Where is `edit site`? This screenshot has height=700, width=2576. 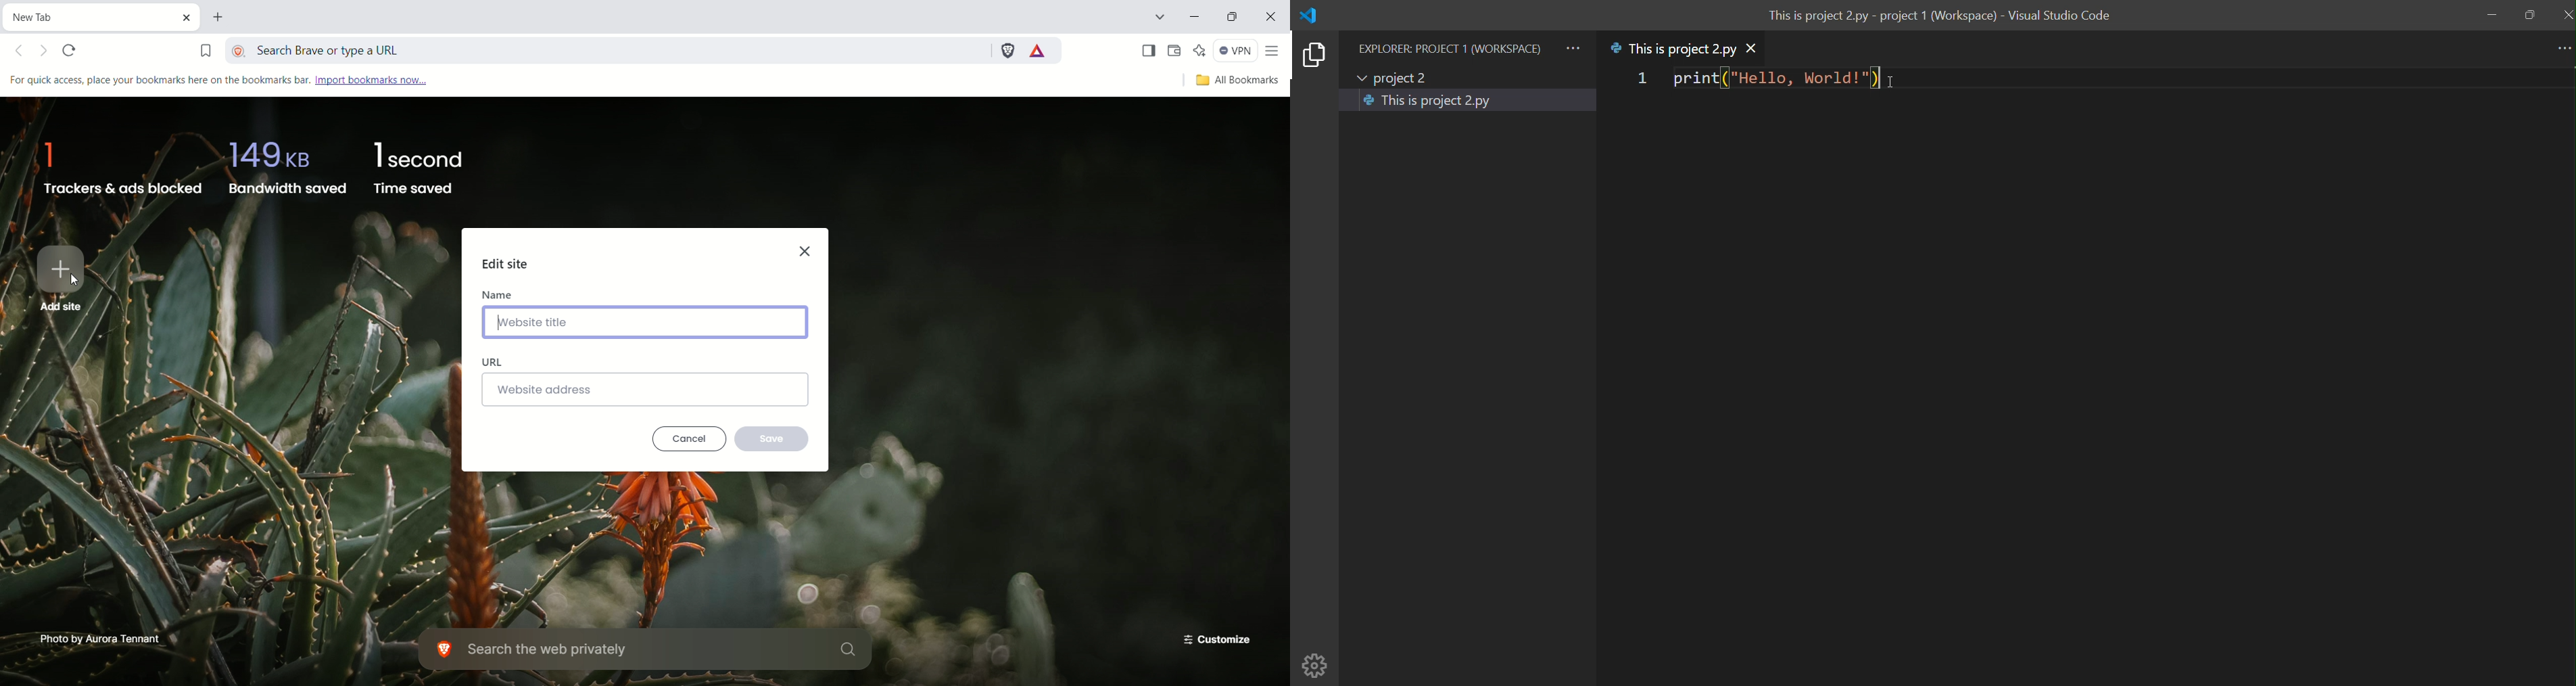 edit site is located at coordinates (507, 264).